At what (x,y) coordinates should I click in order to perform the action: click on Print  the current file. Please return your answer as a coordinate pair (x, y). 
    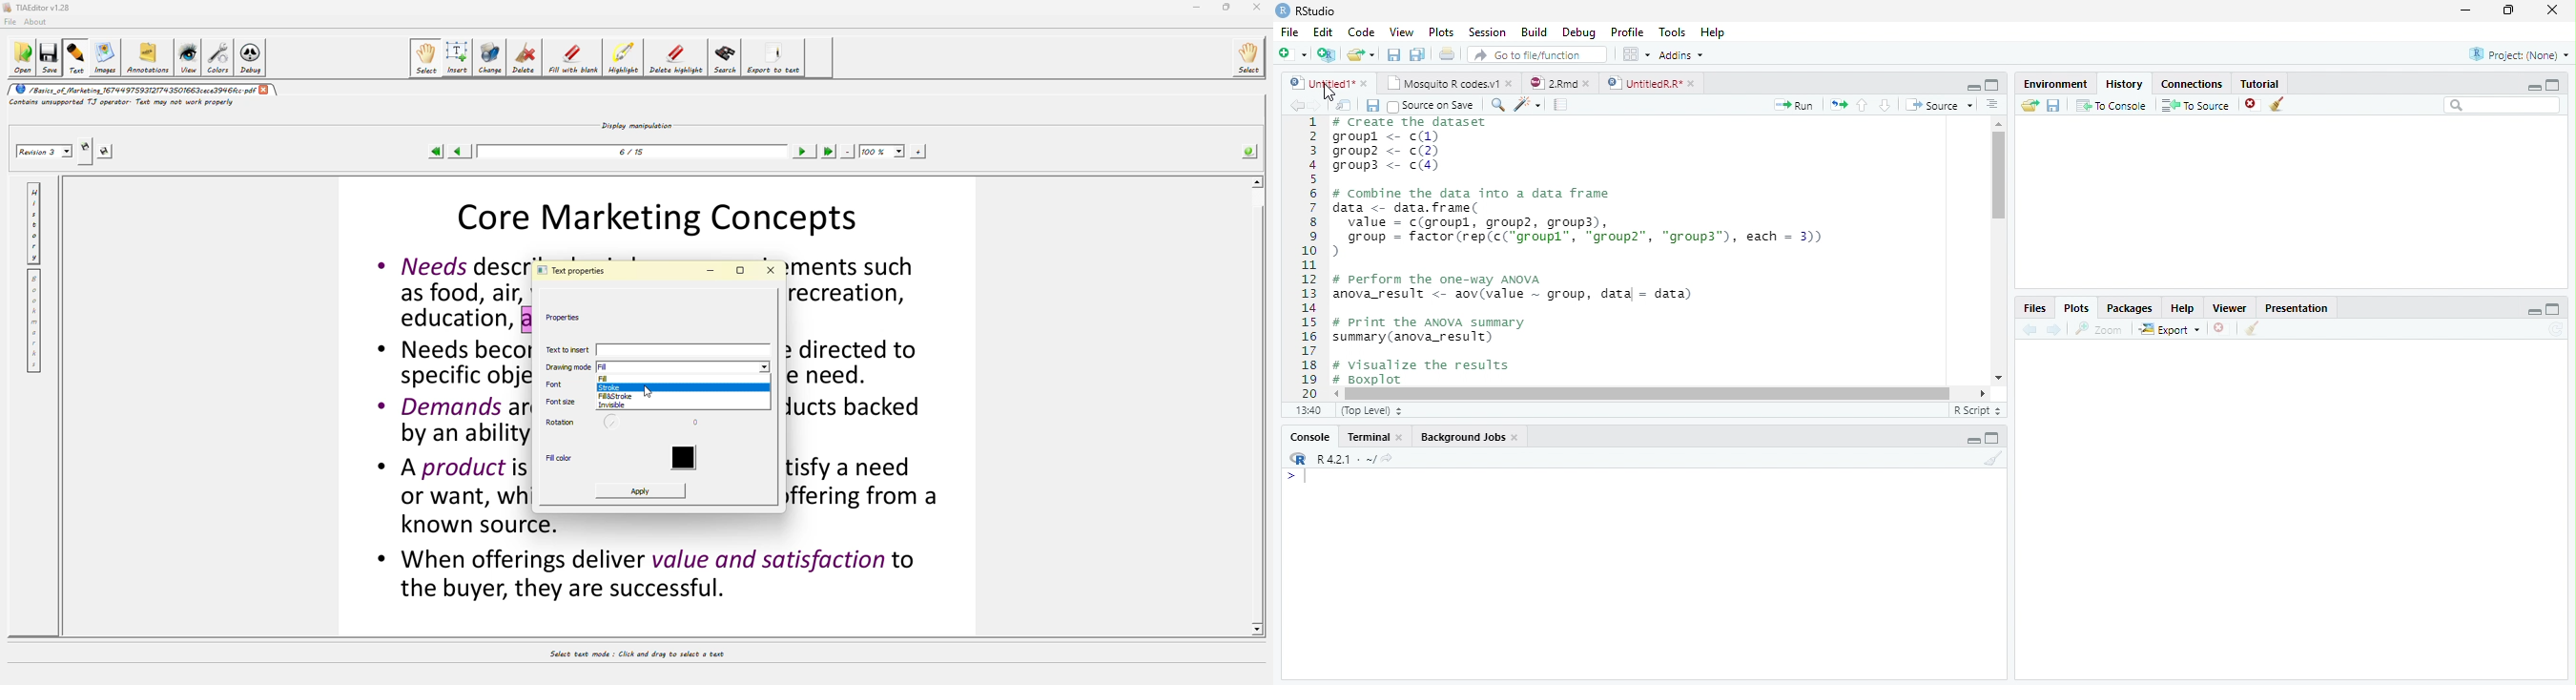
    Looking at the image, I should click on (1448, 54).